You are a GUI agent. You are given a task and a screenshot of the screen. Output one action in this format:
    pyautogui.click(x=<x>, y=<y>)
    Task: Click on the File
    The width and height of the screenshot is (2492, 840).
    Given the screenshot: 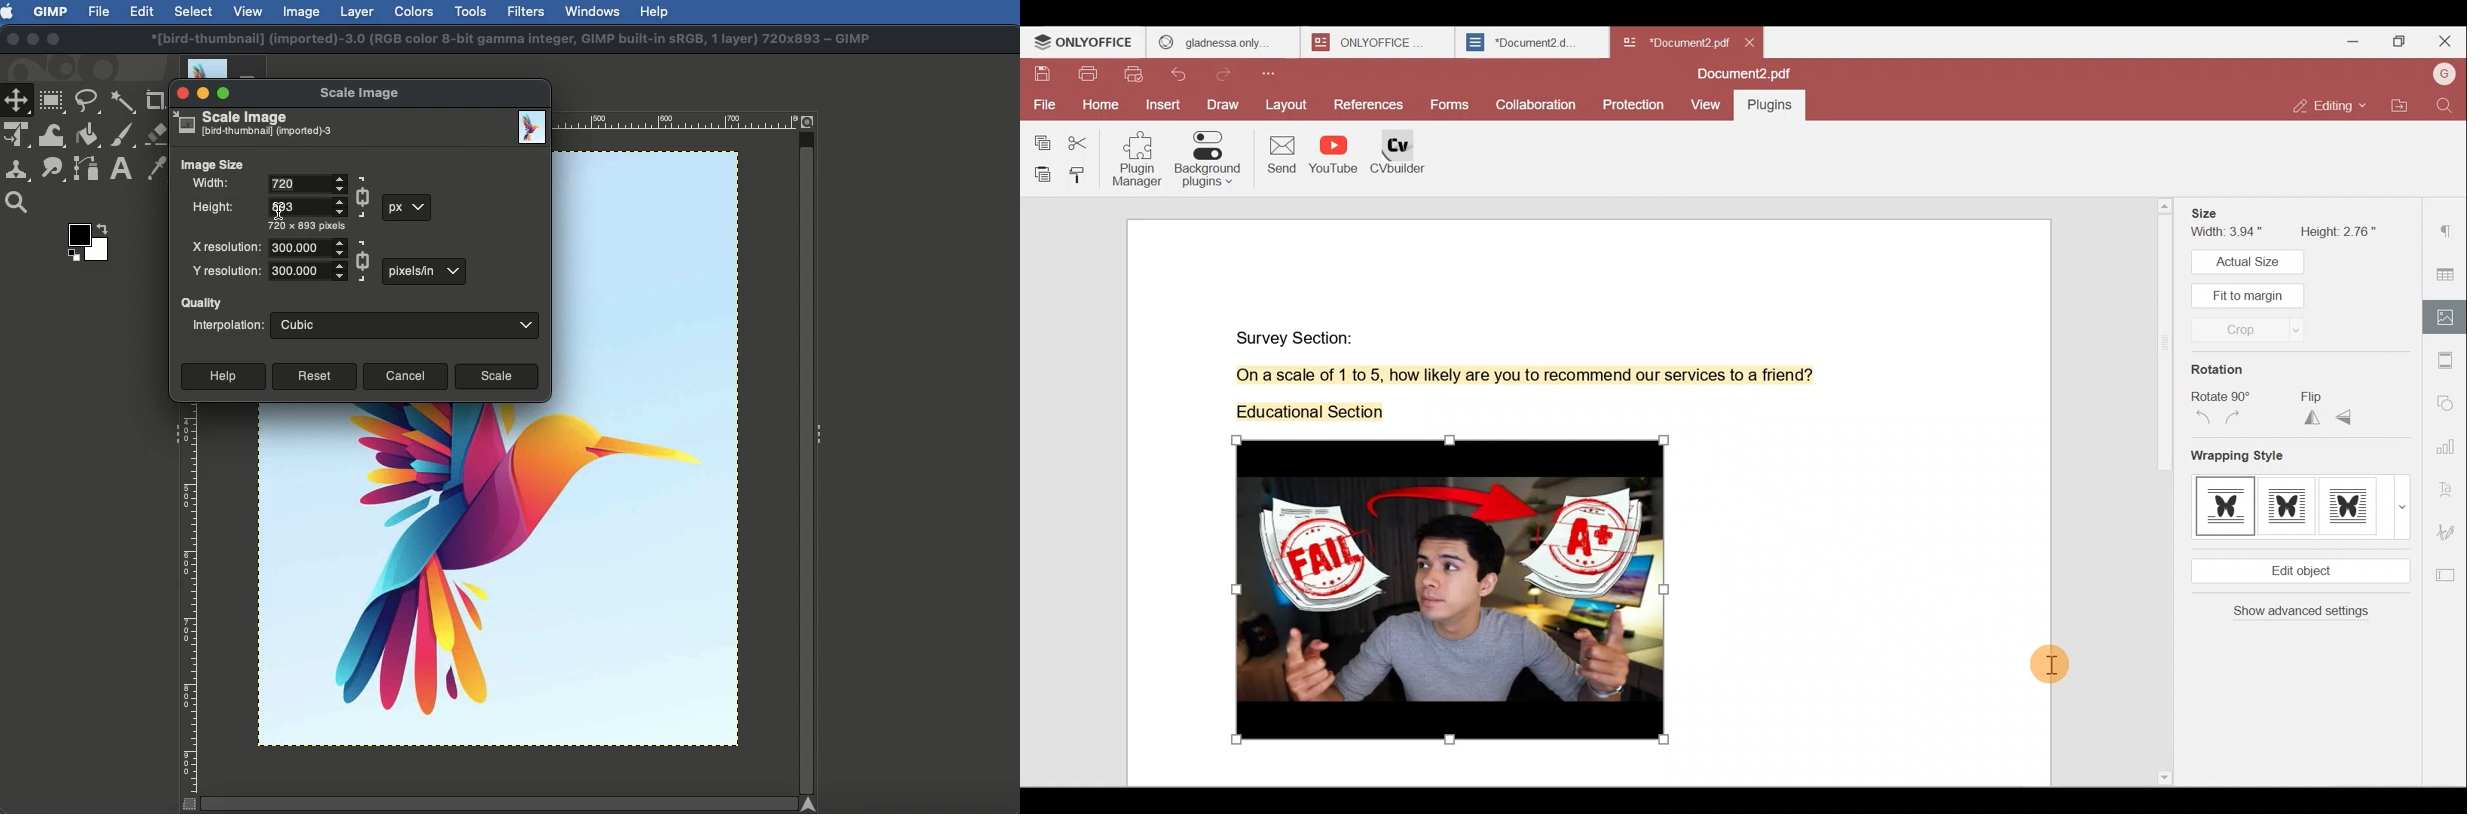 What is the action you would take?
    pyautogui.click(x=1043, y=105)
    